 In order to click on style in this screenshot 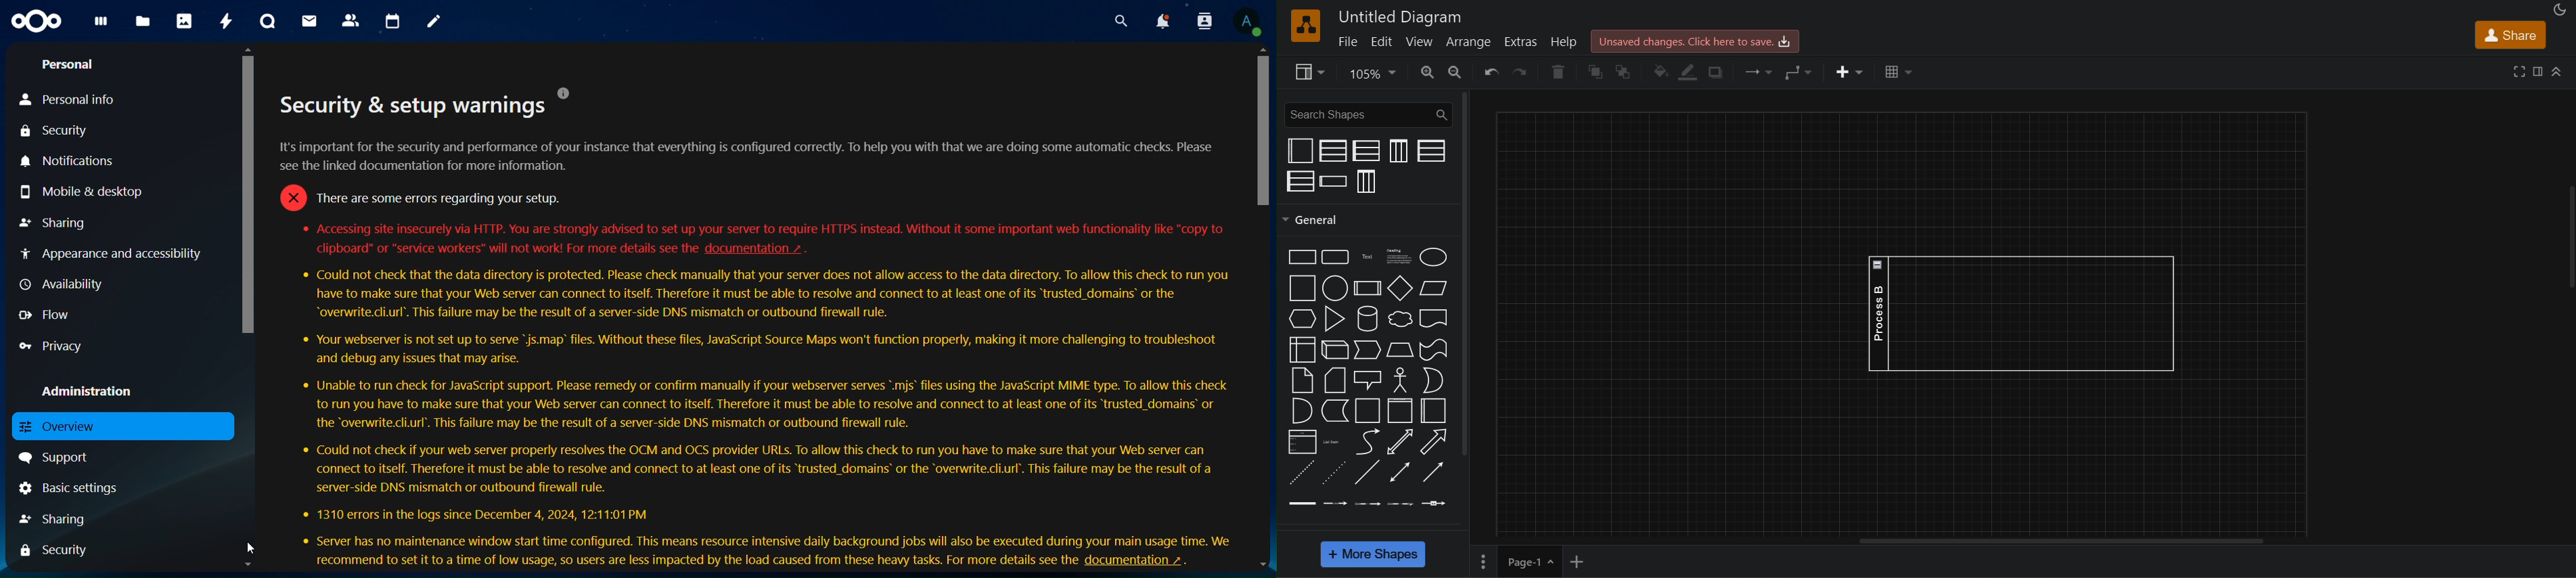, I will do `click(1312, 72)`.